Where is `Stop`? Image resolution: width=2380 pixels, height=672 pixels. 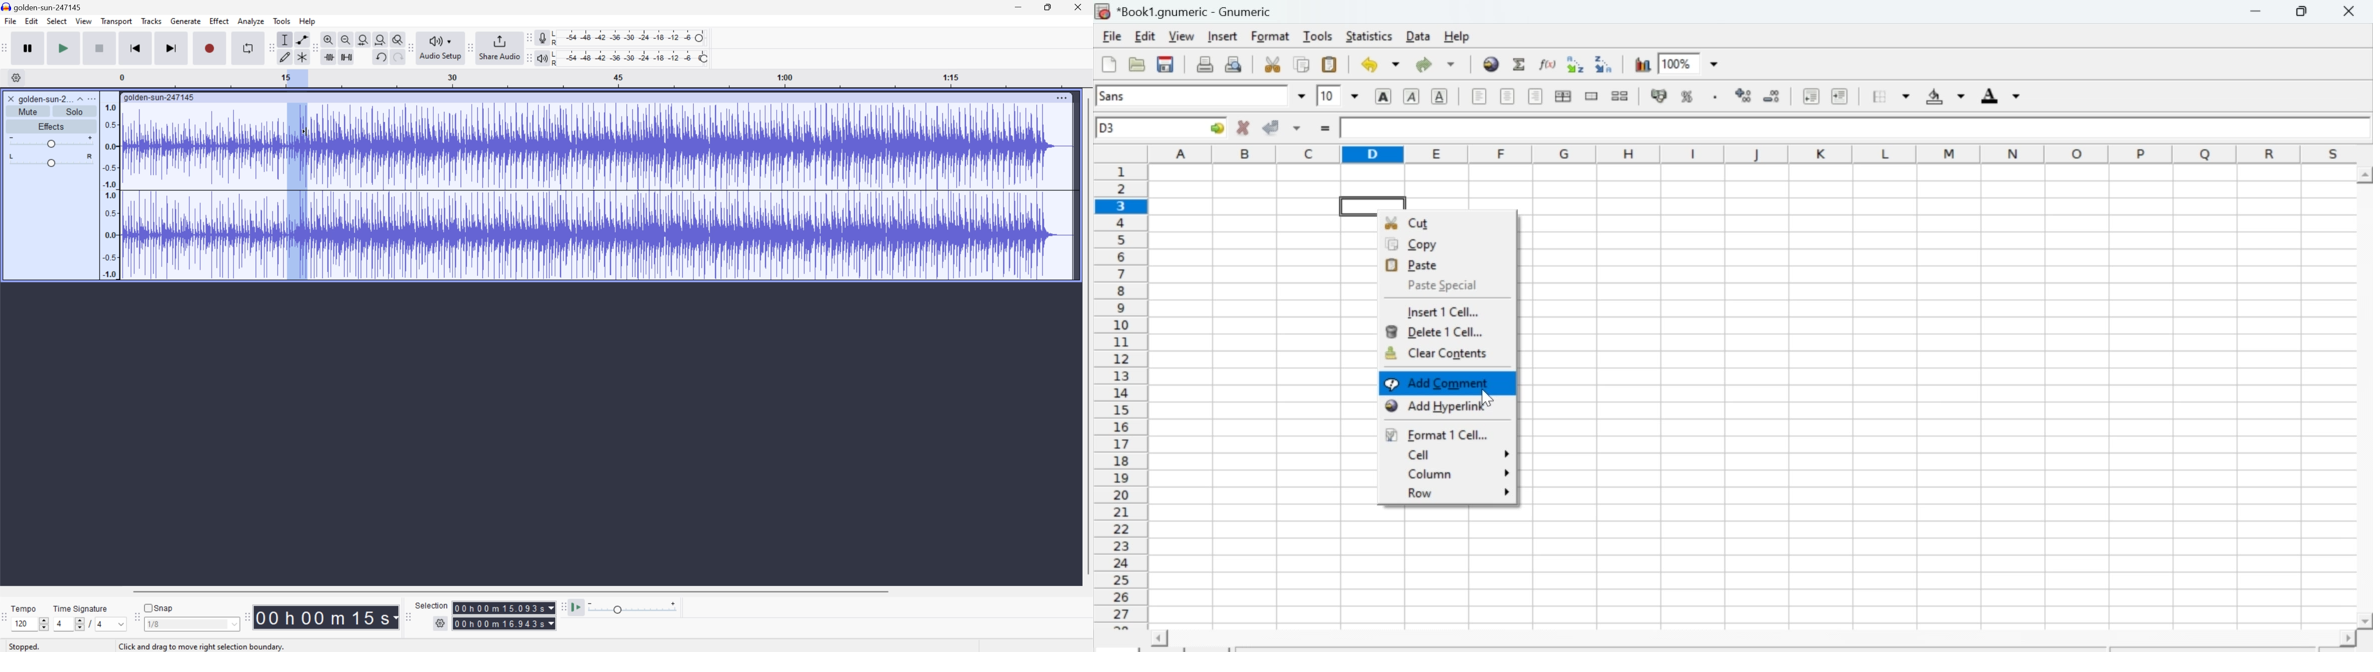 Stop is located at coordinates (100, 50).